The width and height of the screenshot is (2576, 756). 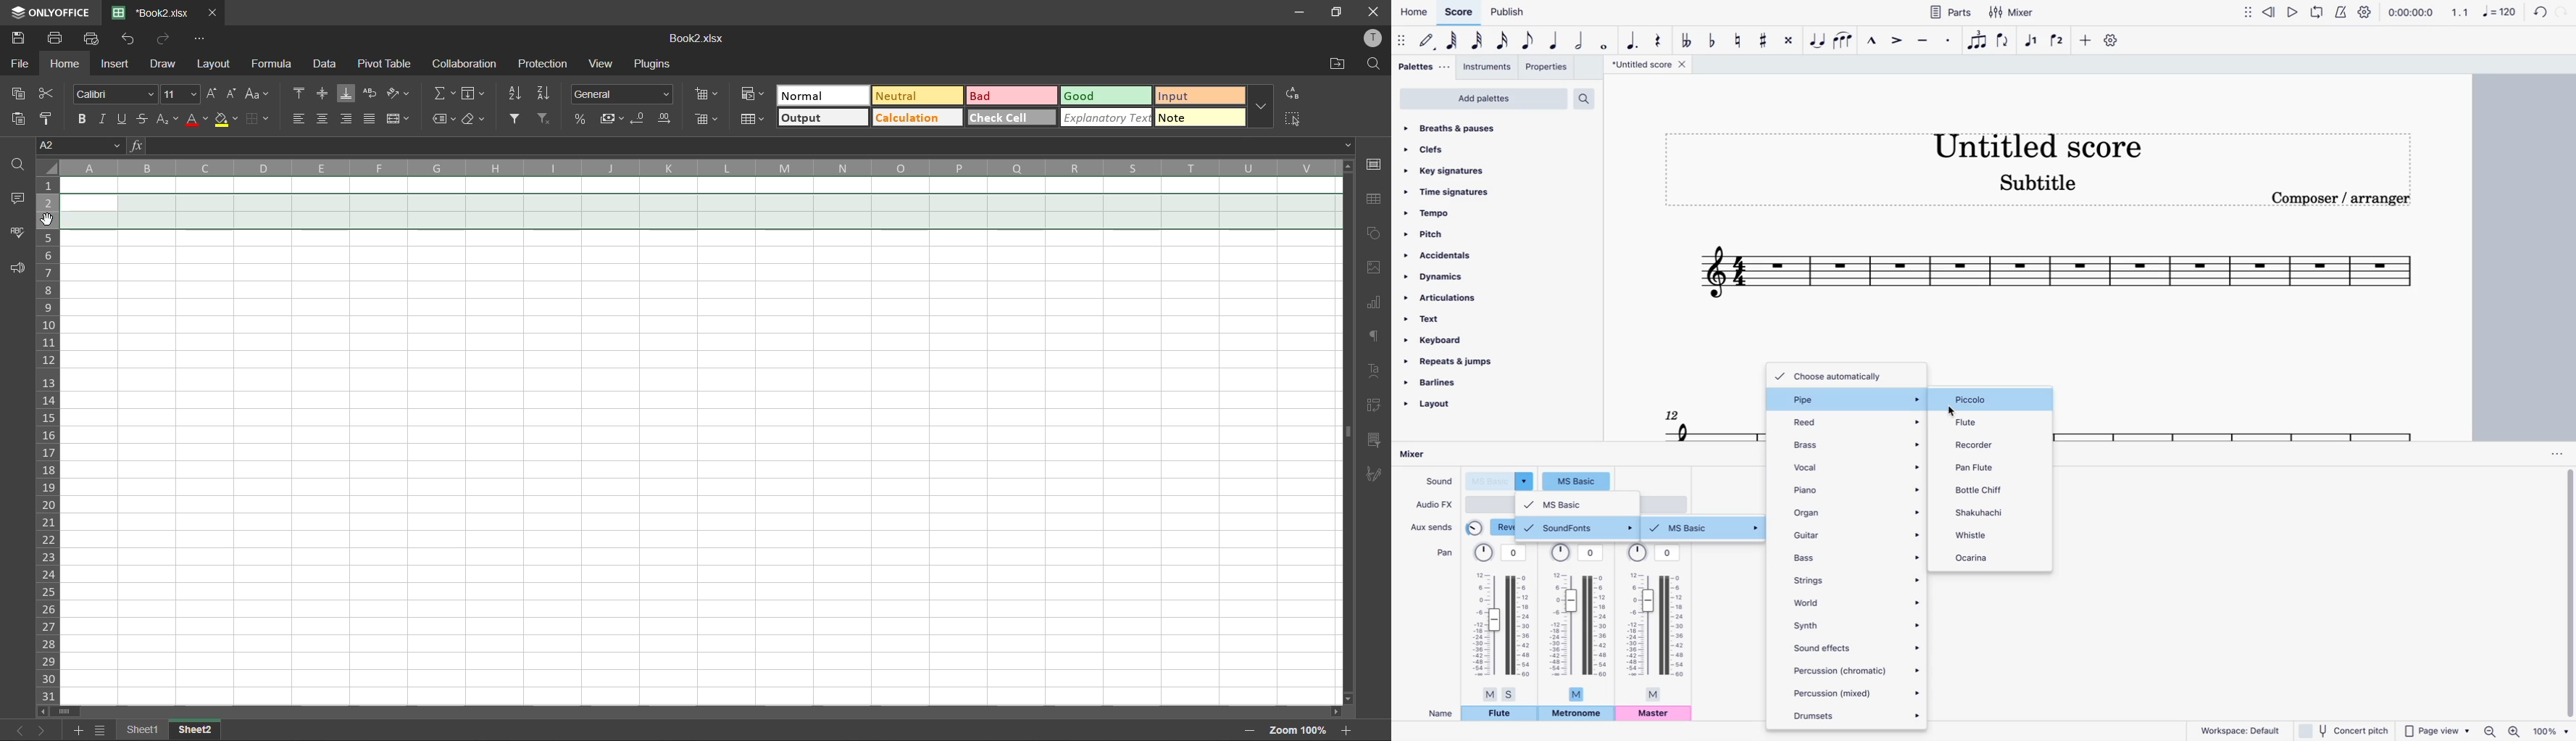 I want to click on profile, so click(x=1374, y=38).